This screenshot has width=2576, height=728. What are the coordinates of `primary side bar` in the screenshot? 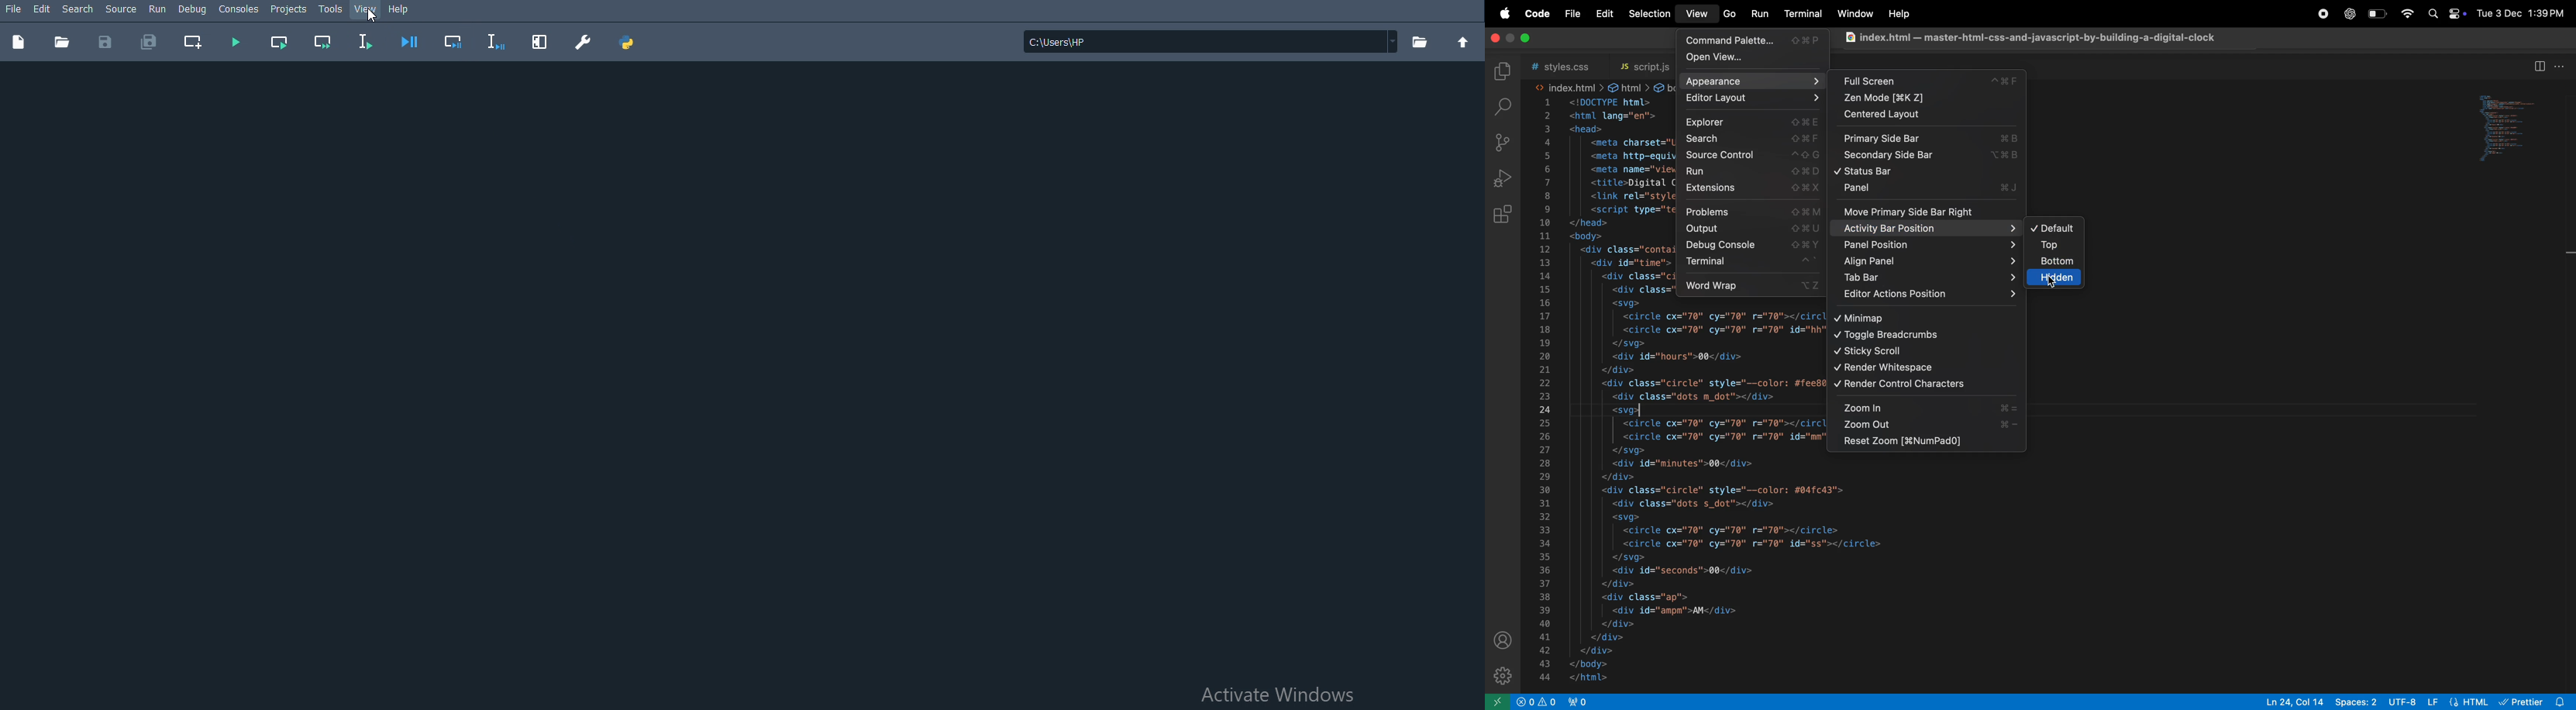 It's located at (1929, 139).